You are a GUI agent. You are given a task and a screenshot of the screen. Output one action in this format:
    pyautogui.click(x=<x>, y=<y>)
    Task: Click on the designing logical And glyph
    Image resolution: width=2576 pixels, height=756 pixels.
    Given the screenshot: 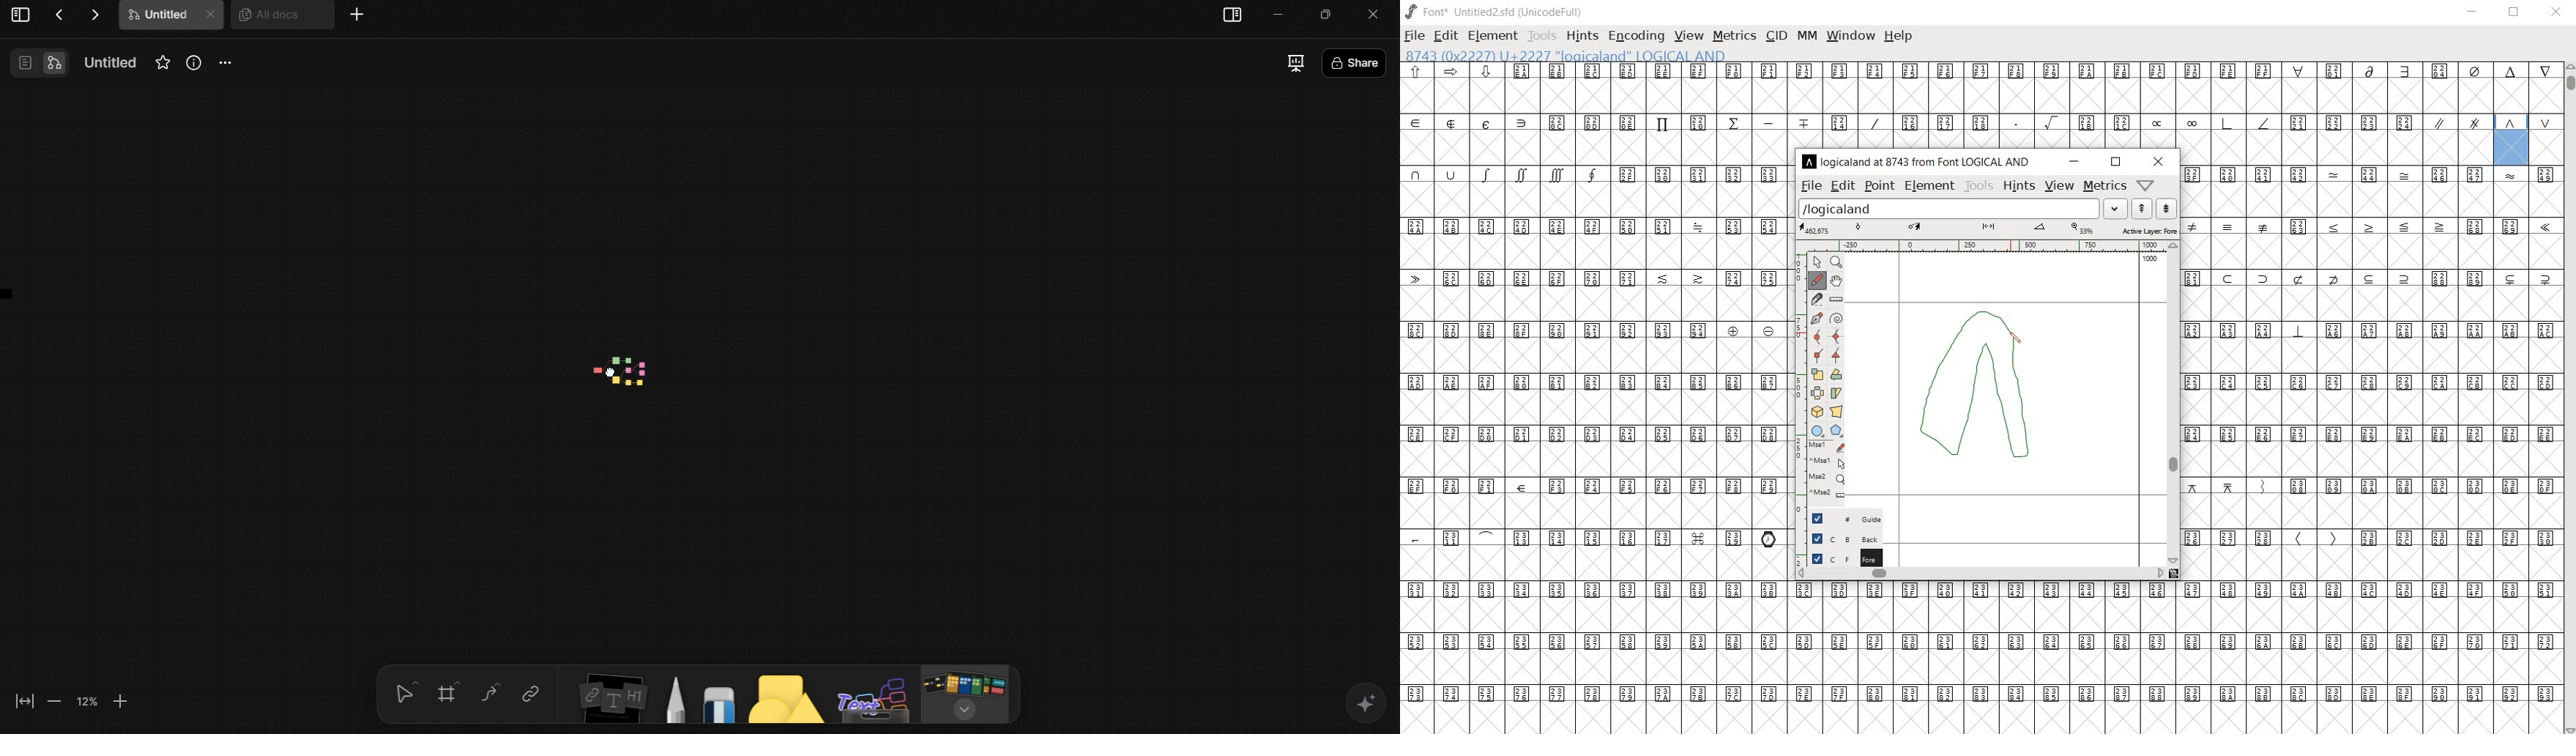 What is the action you would take?
    pyautogui.click(x=1980, y=390)
    